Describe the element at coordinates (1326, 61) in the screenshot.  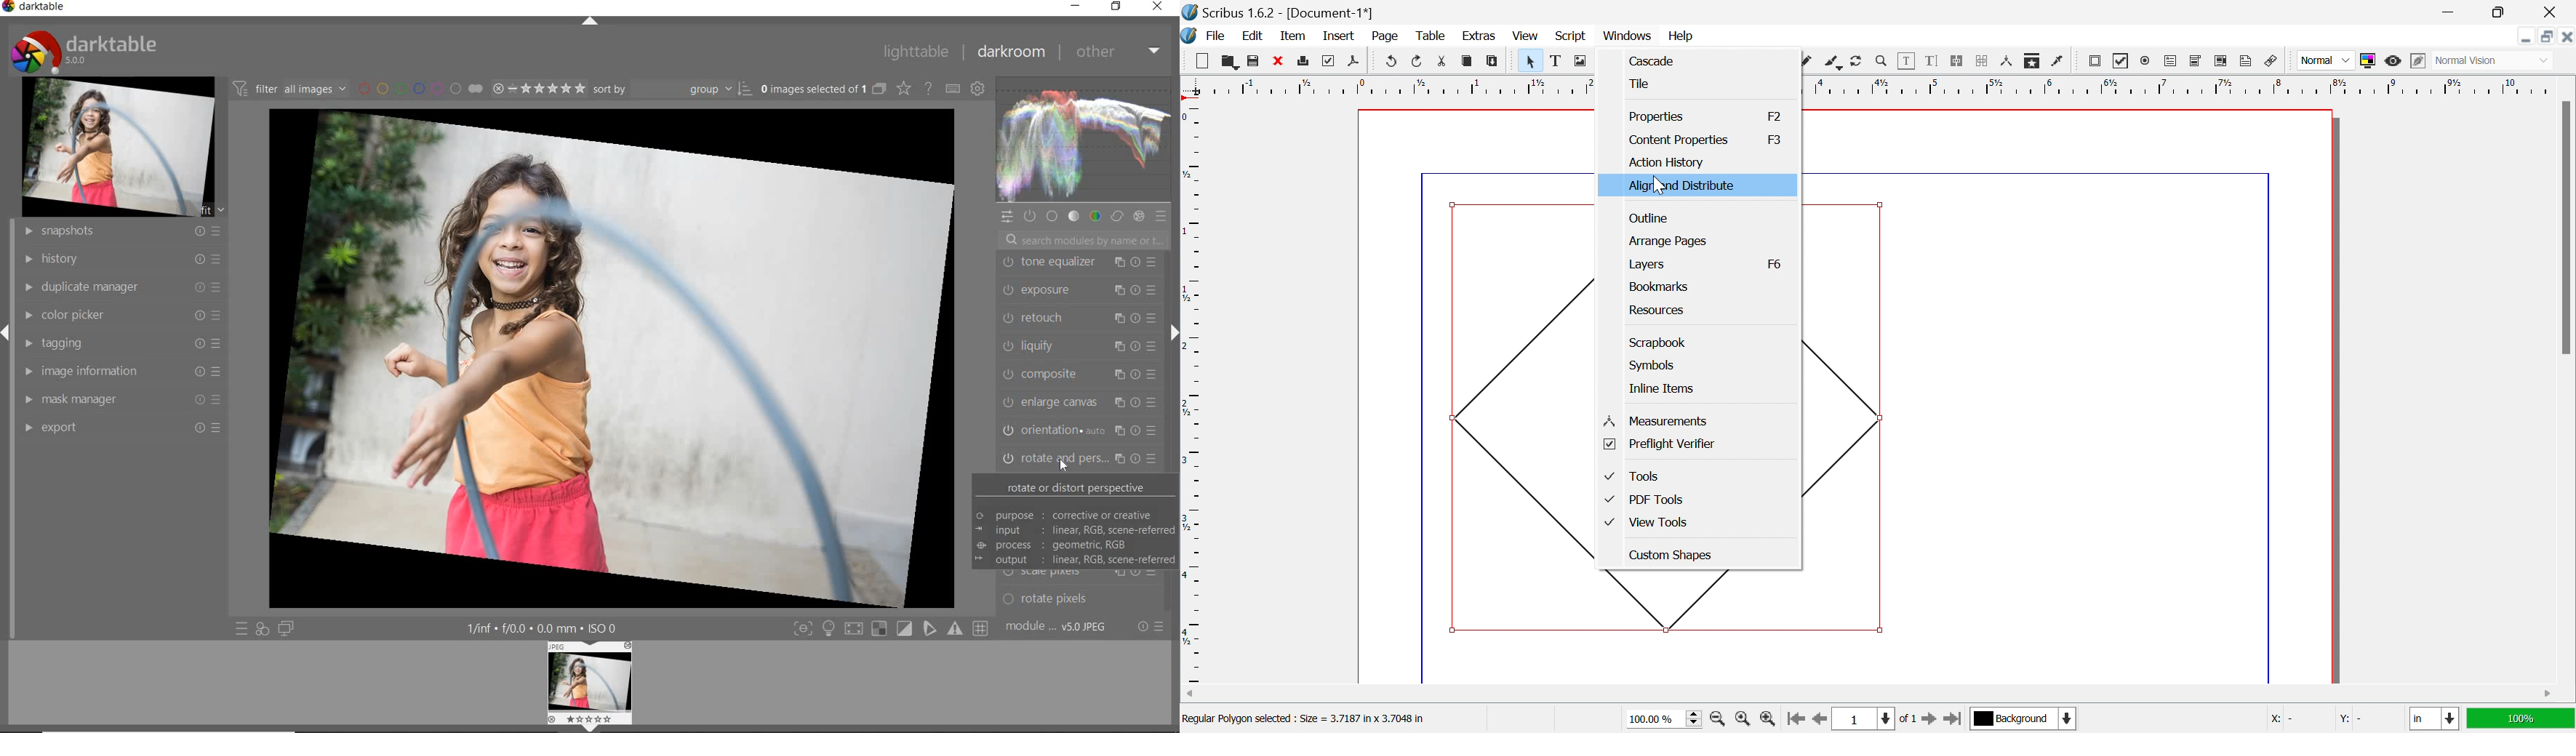
I see `Print` at that location.